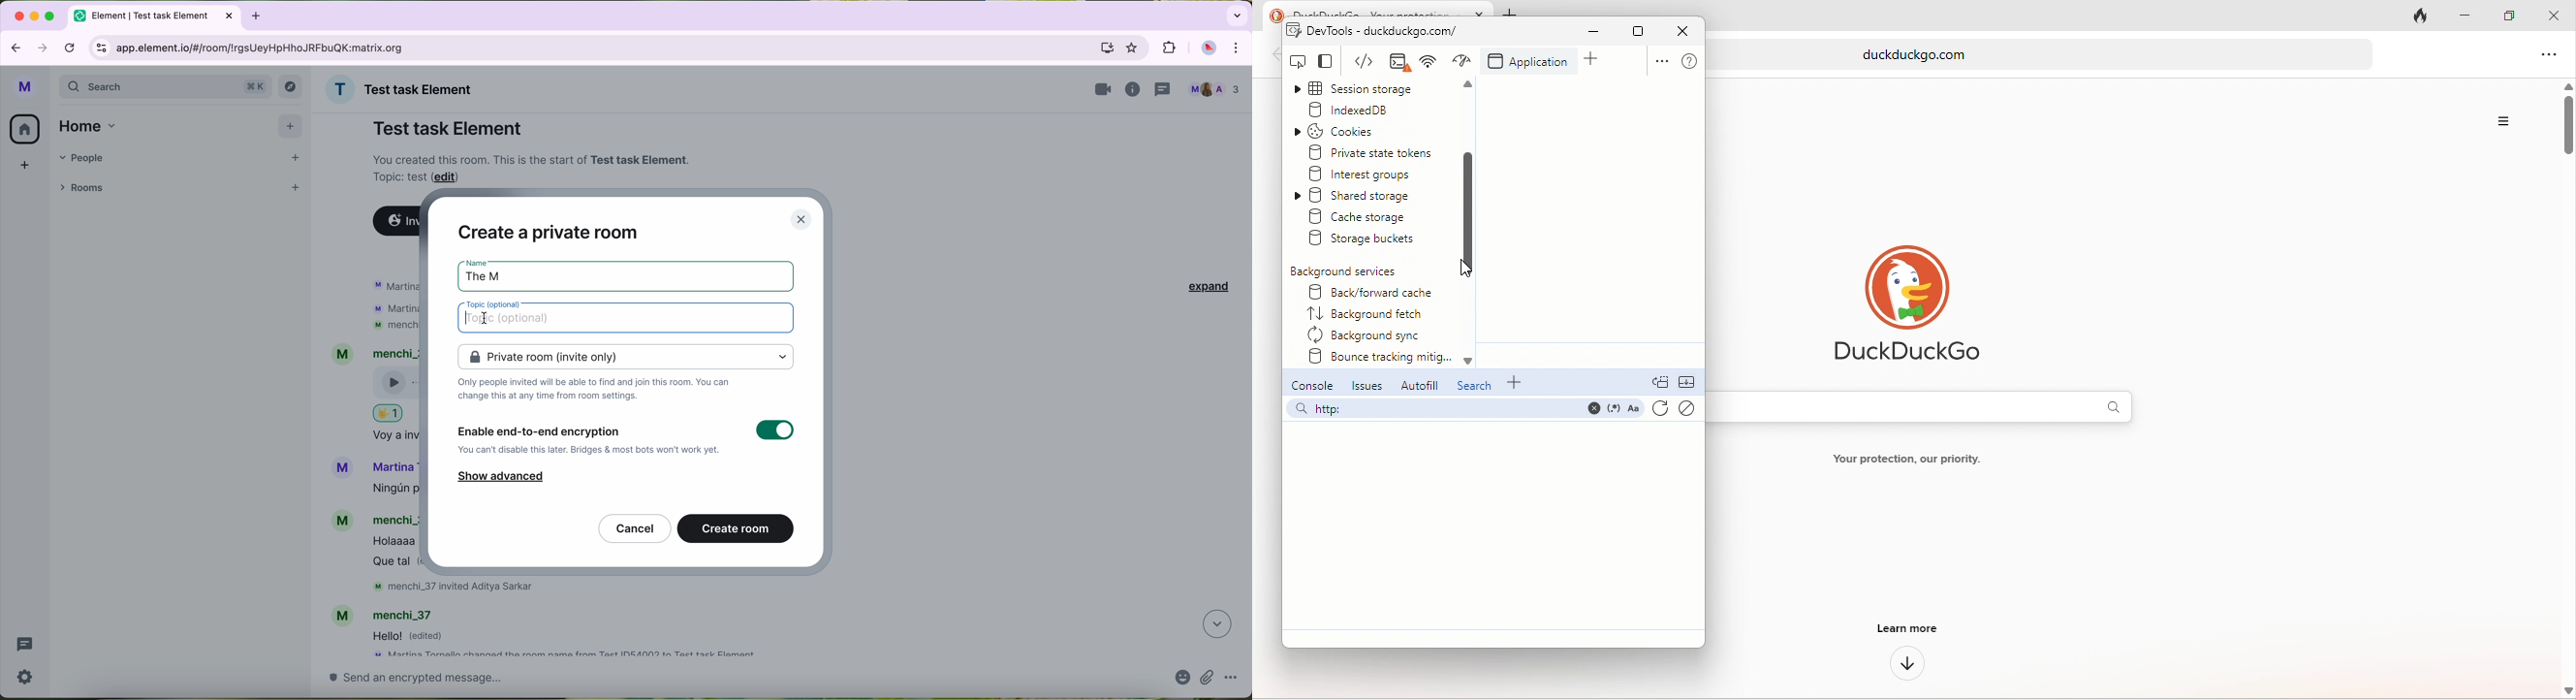 The height and width of the screenshot is (700, 2576). Describe the element at coordinates (260, 15) in the screenshot. I see `new tabb` at that location.